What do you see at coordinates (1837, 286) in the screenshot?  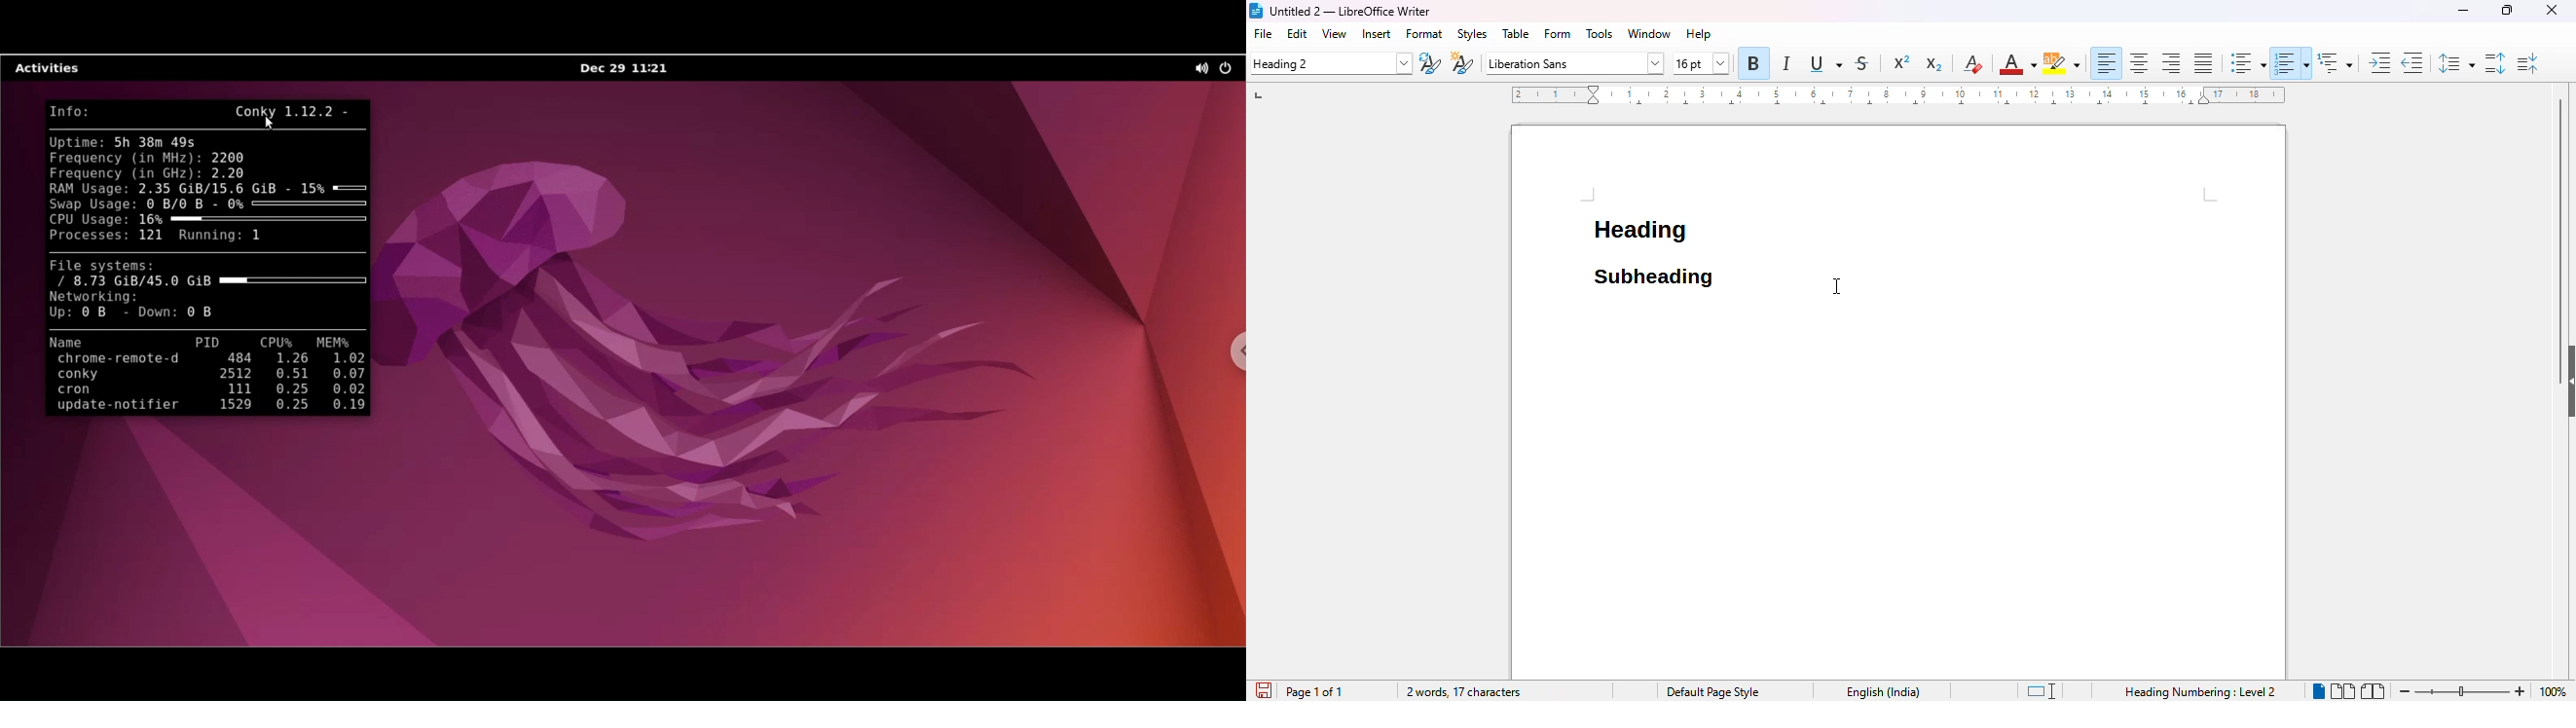 I see `cursor` at bounding box center [1837, 286].